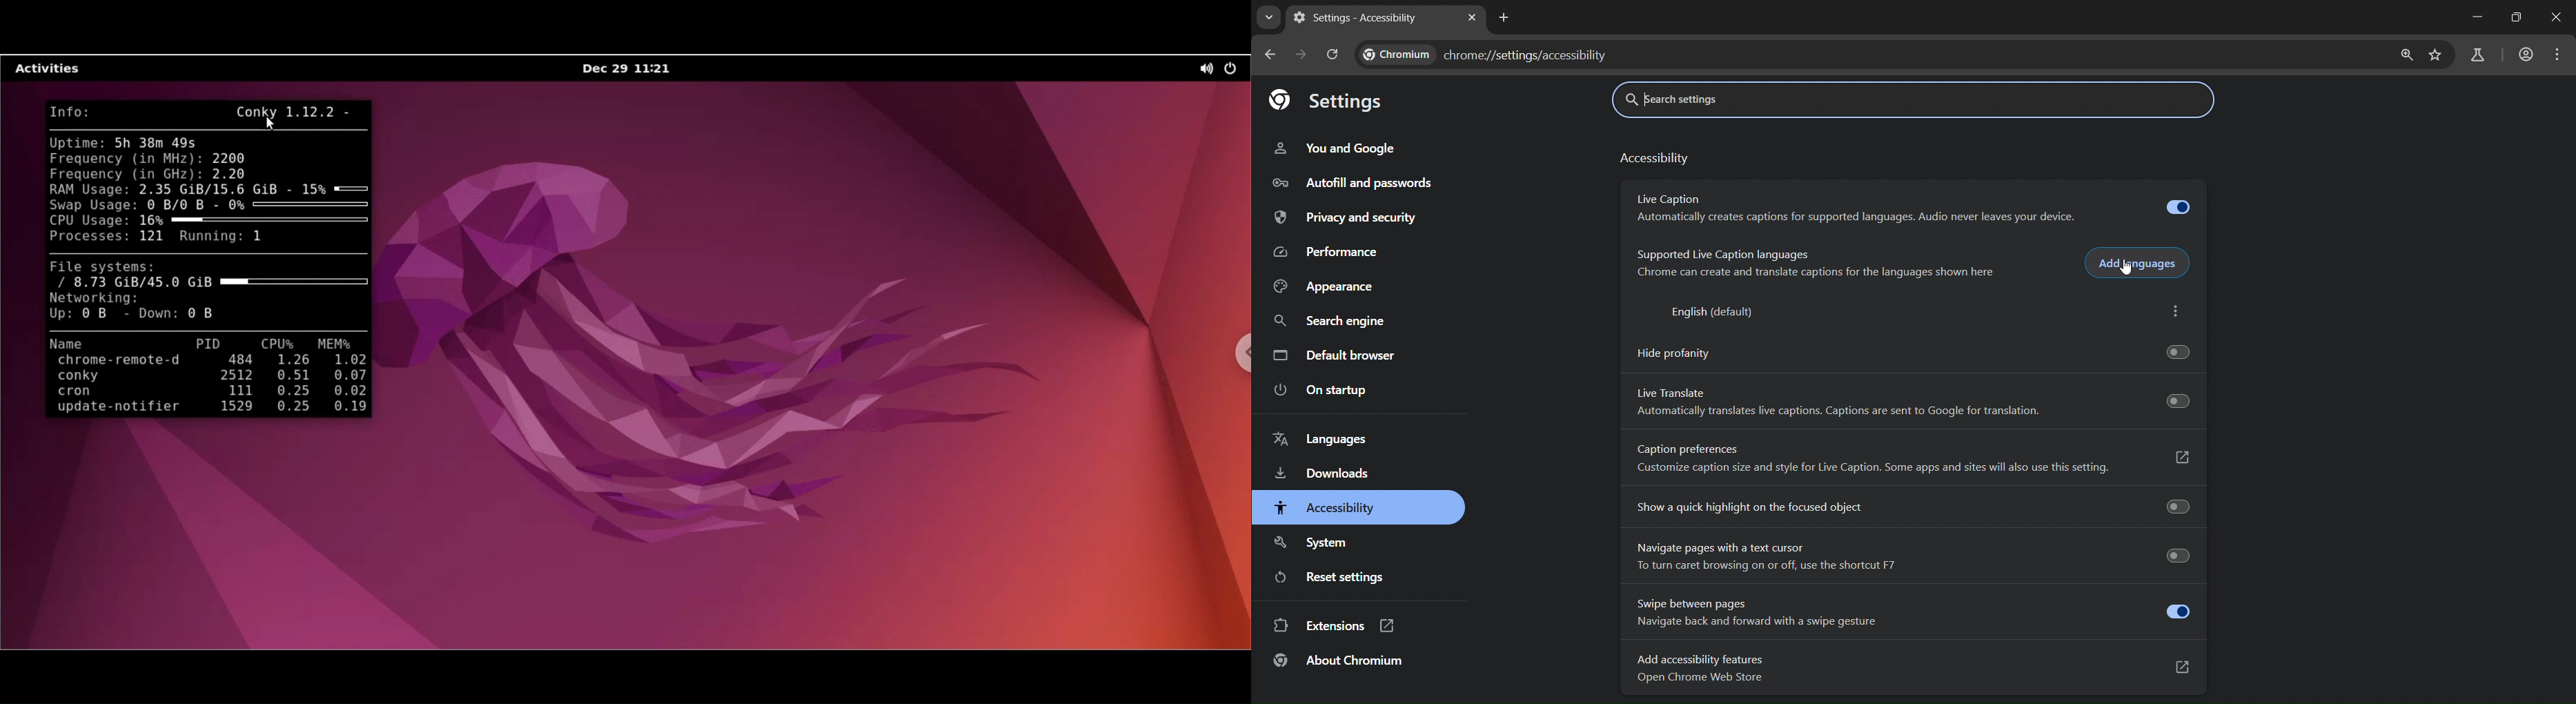  What do you see at coordinates (1330, 250) in the screenshot?
I see `performance` at bounding box center [1330, 250].